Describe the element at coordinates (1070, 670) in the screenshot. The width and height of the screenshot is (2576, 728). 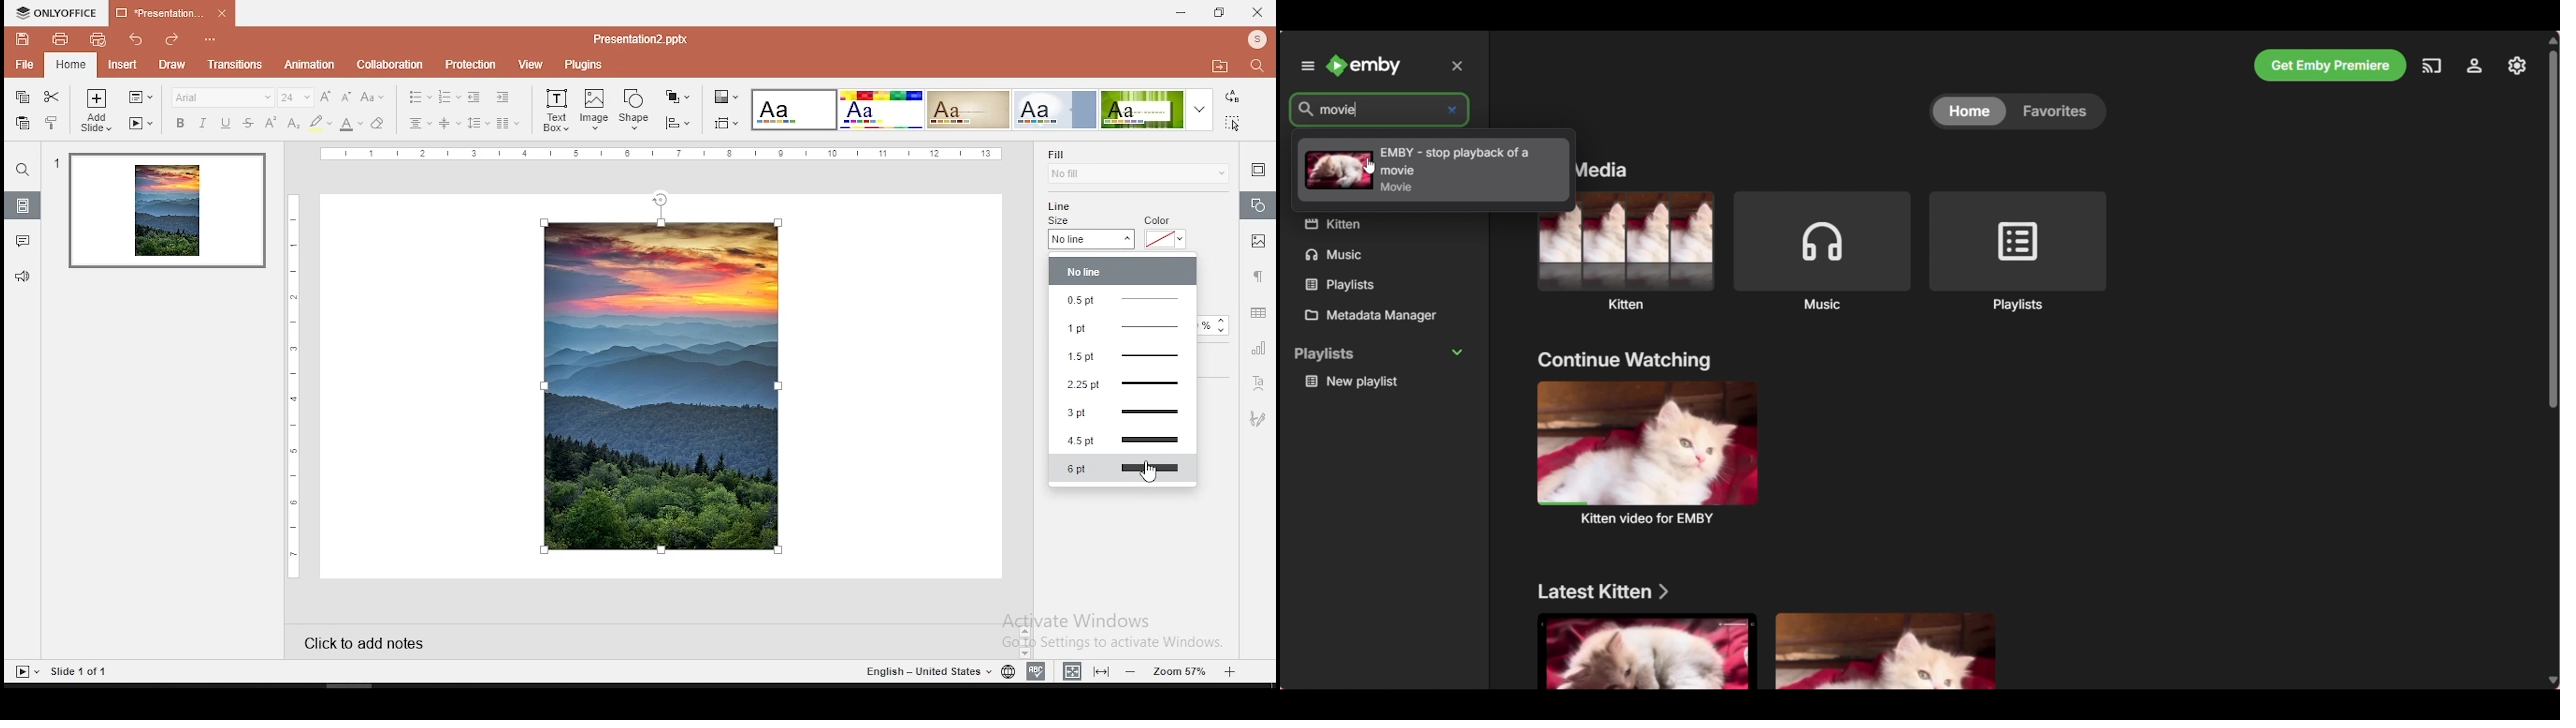
I see `fit to width` at that location.